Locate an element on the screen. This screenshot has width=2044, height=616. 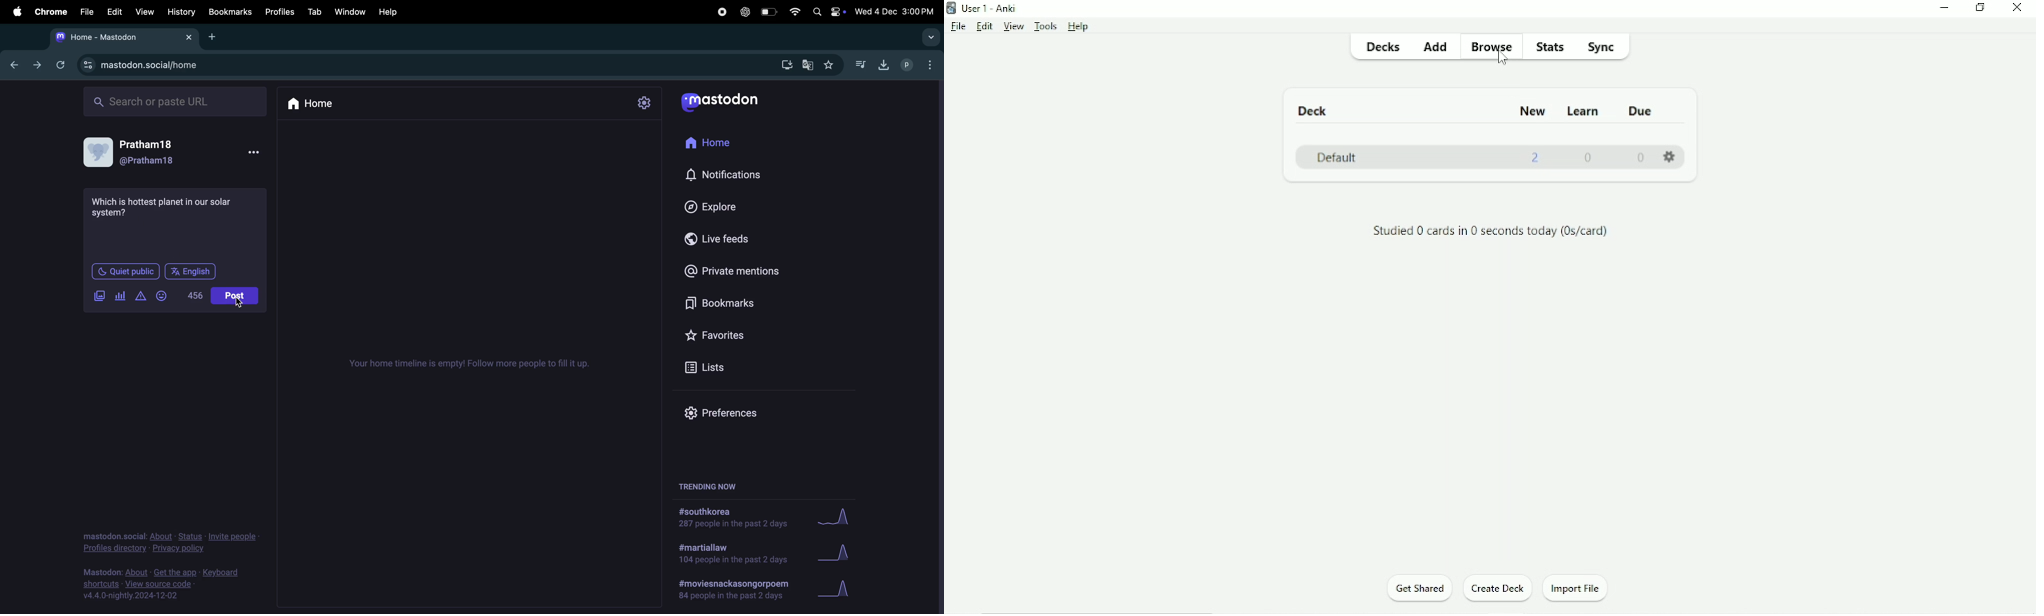
Default is located at coordinates (1336, 157).